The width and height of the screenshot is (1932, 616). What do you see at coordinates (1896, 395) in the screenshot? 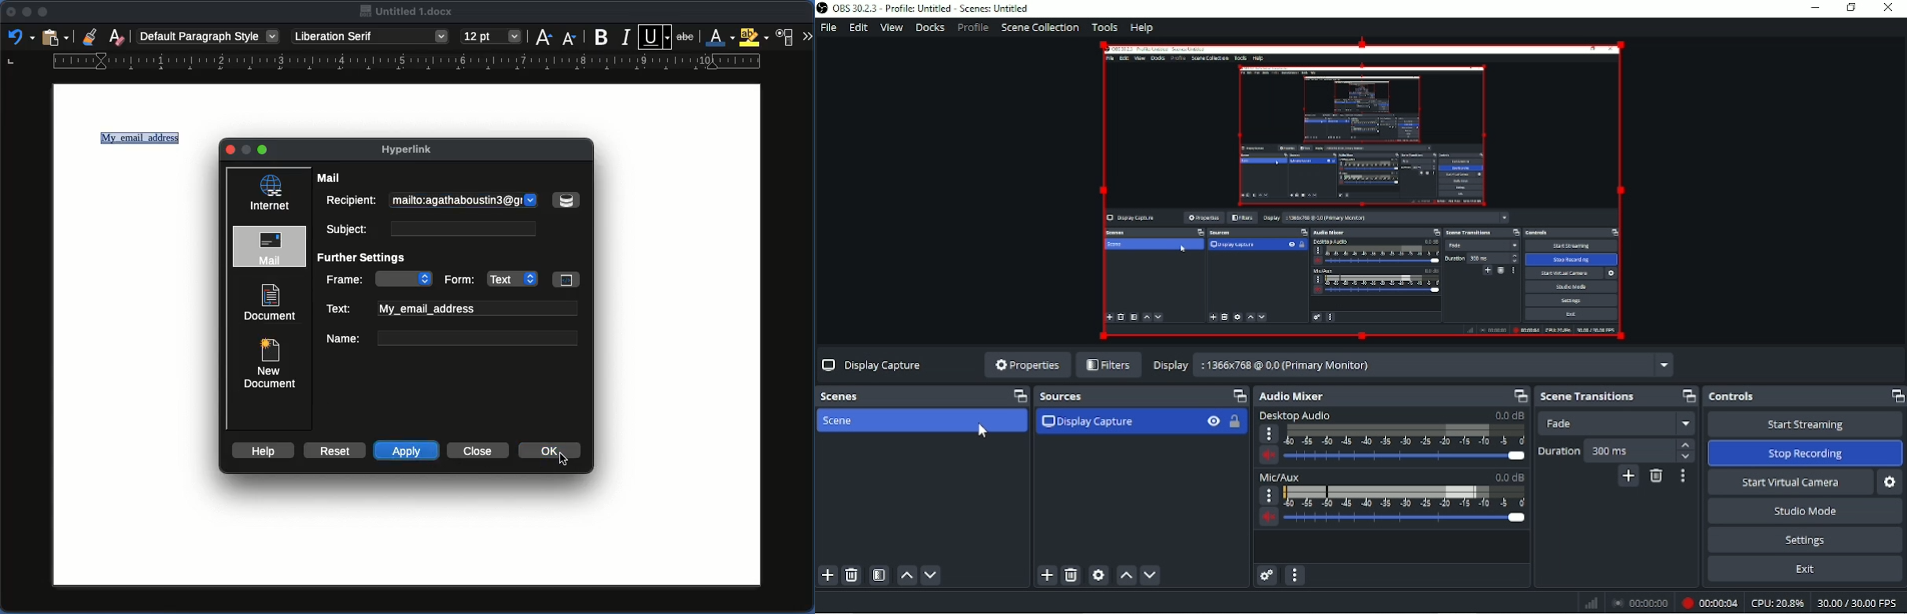
I see `Maximize` at bounding box center [1896, 395].